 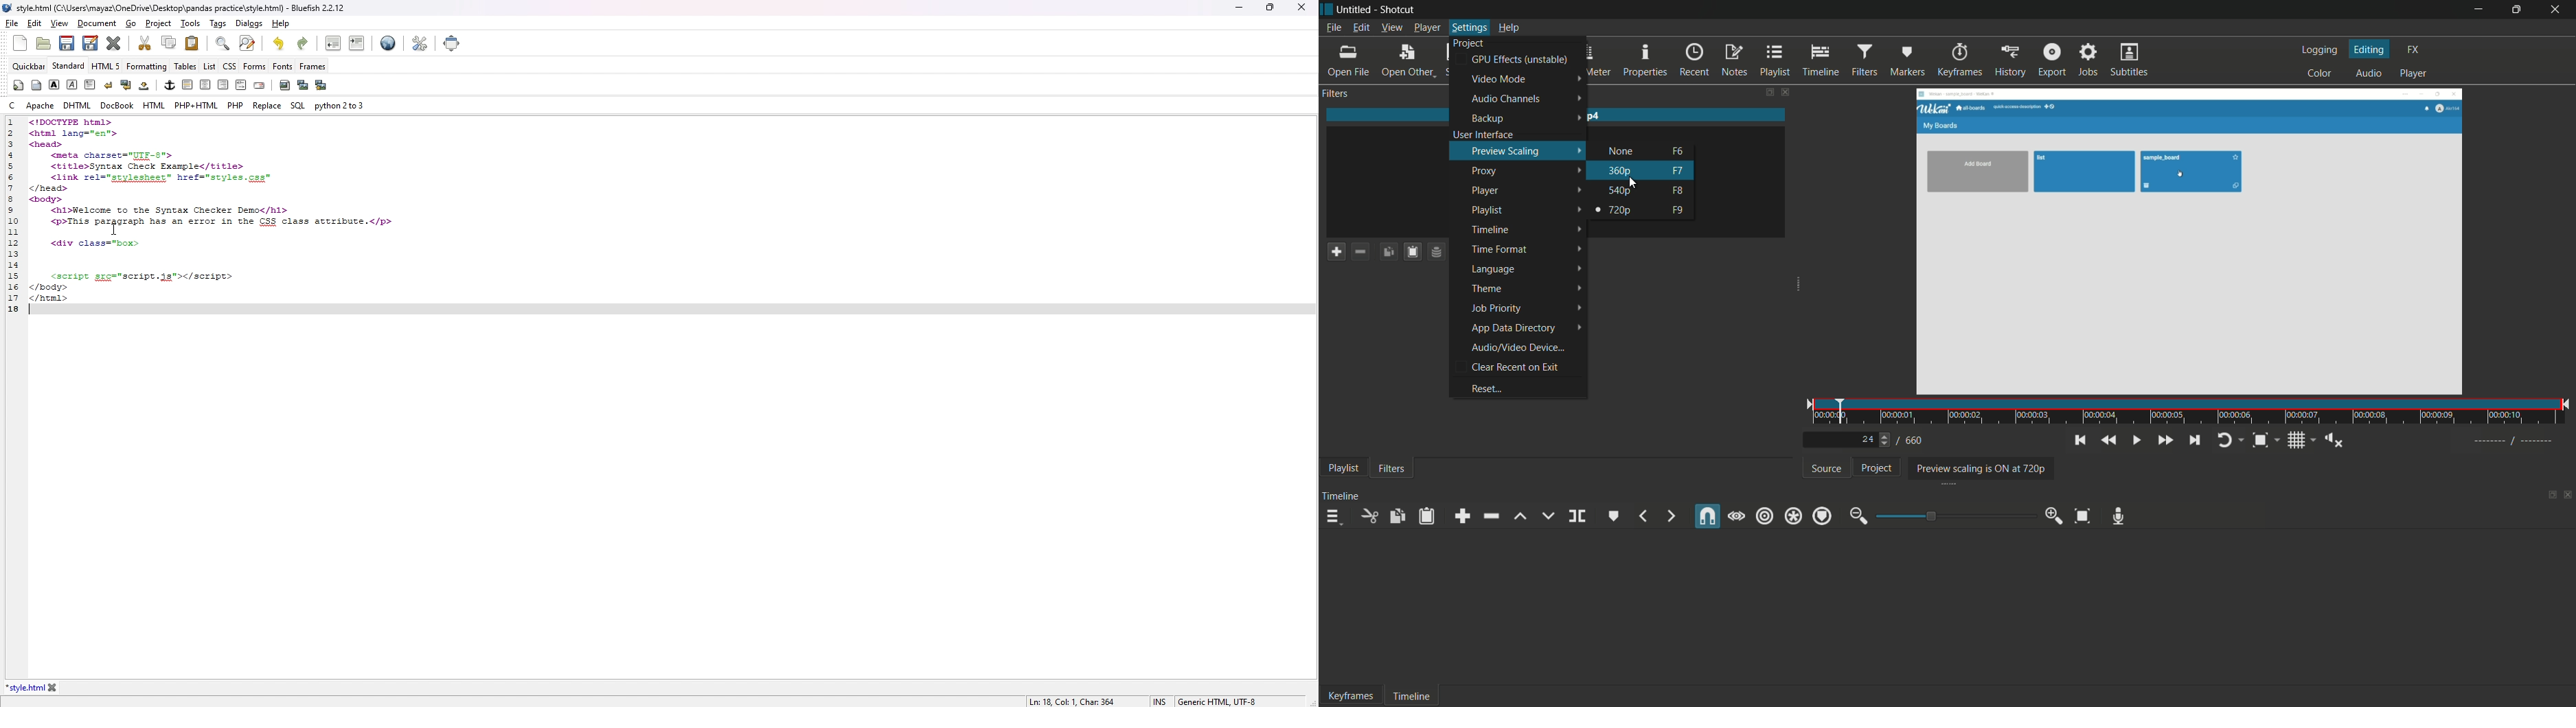 What do you see at coordinates (1622, 151) in the screenshot?
I see `none` at bounding box center [1622, 151].